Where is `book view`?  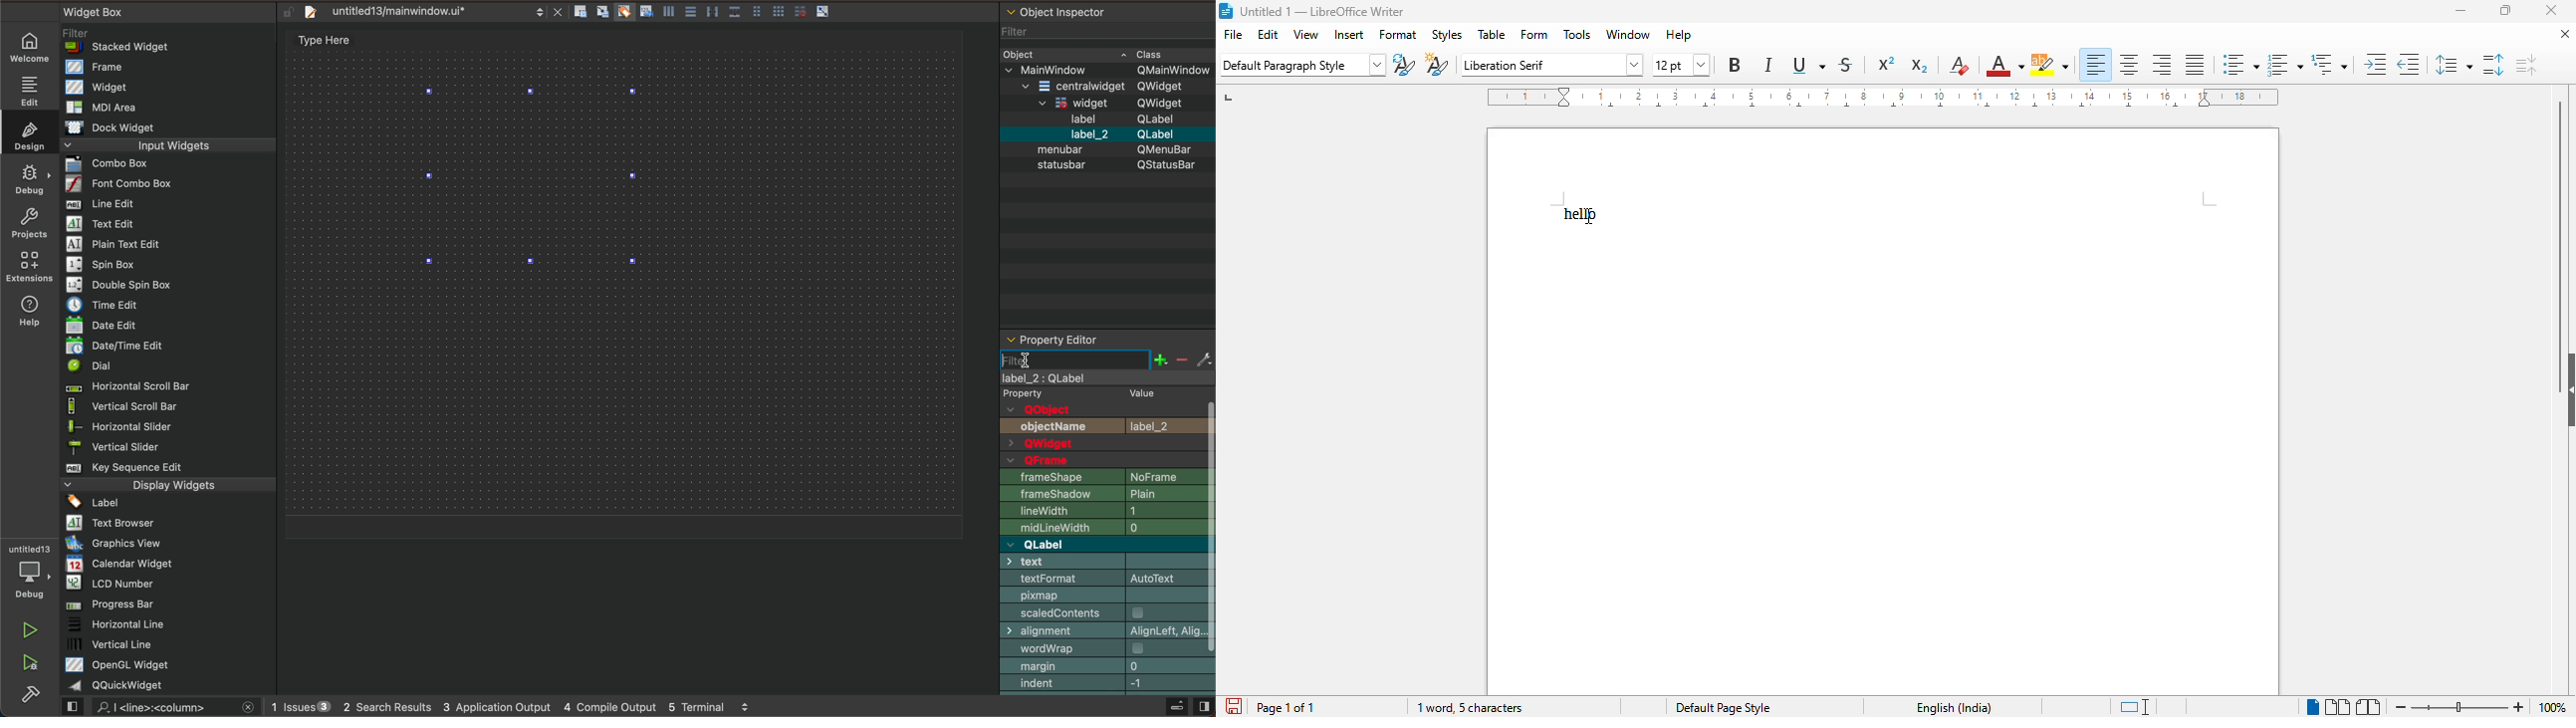 book view is located at coordinates (2369, 706).